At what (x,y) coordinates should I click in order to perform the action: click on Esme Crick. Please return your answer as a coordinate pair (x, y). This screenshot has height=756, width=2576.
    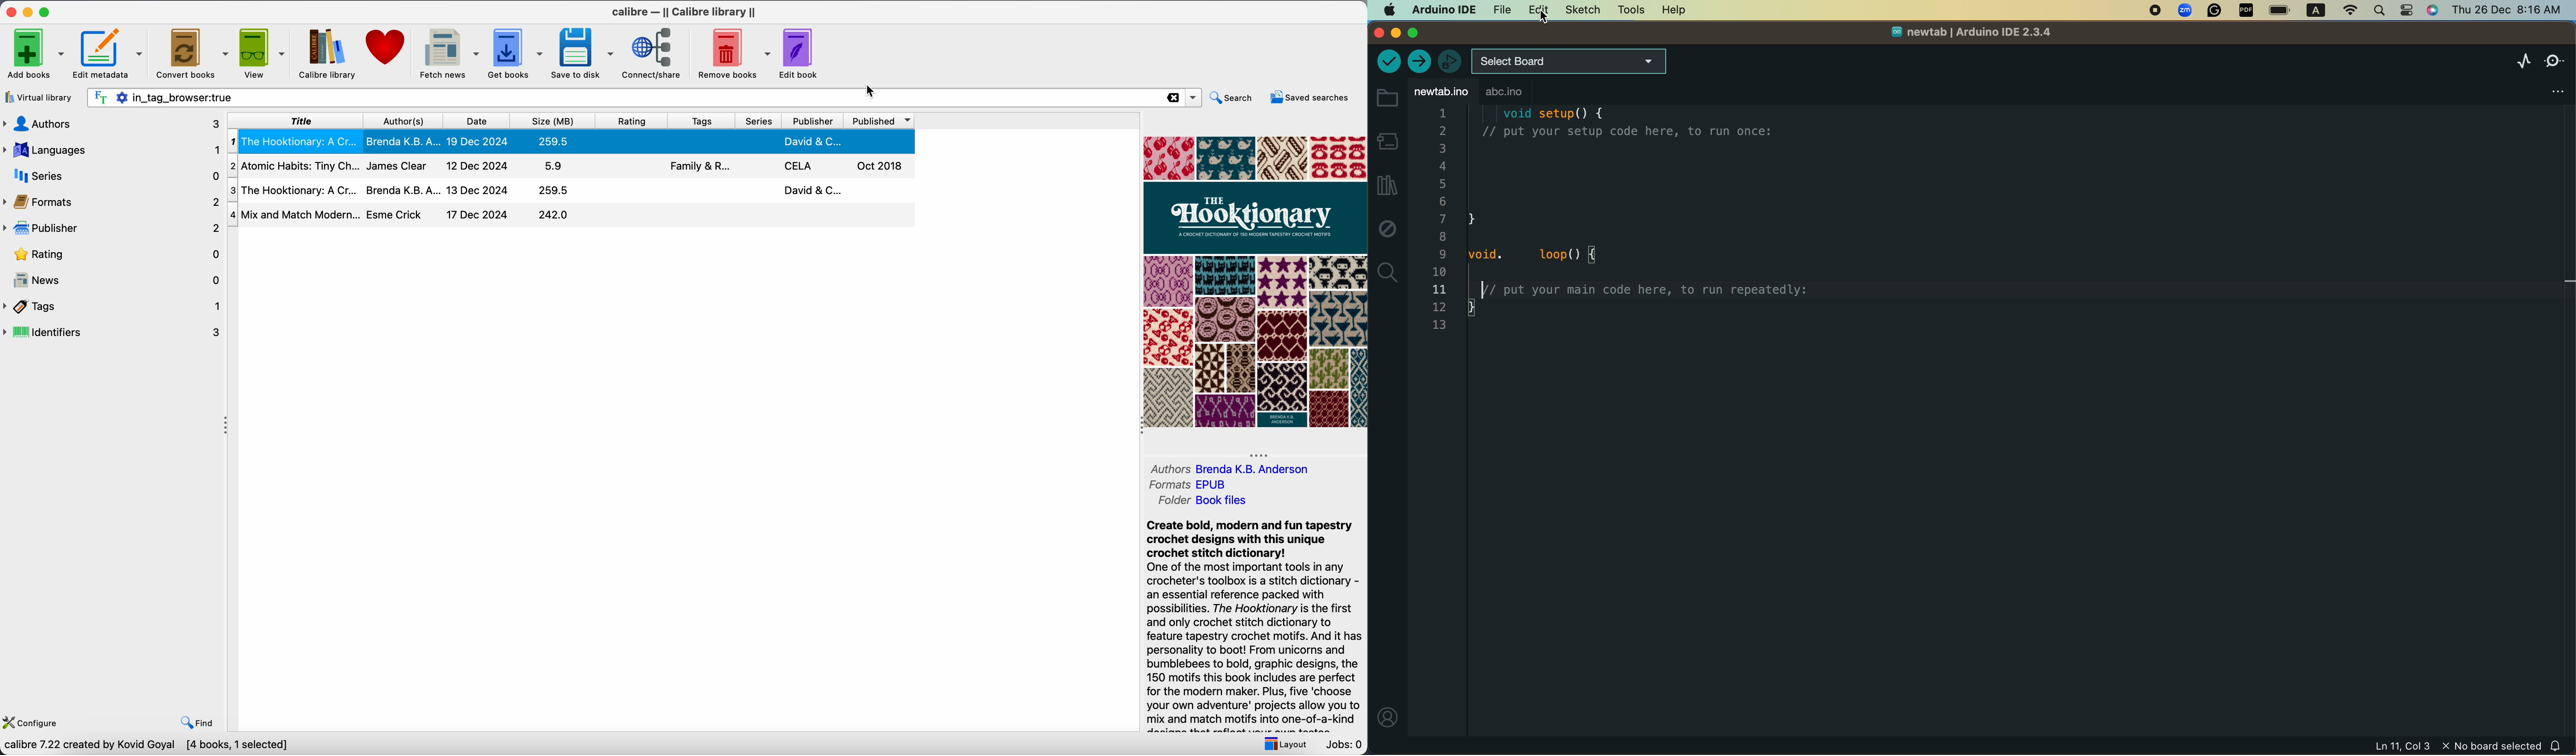
    Looking at the image, I should click on (396, 214).